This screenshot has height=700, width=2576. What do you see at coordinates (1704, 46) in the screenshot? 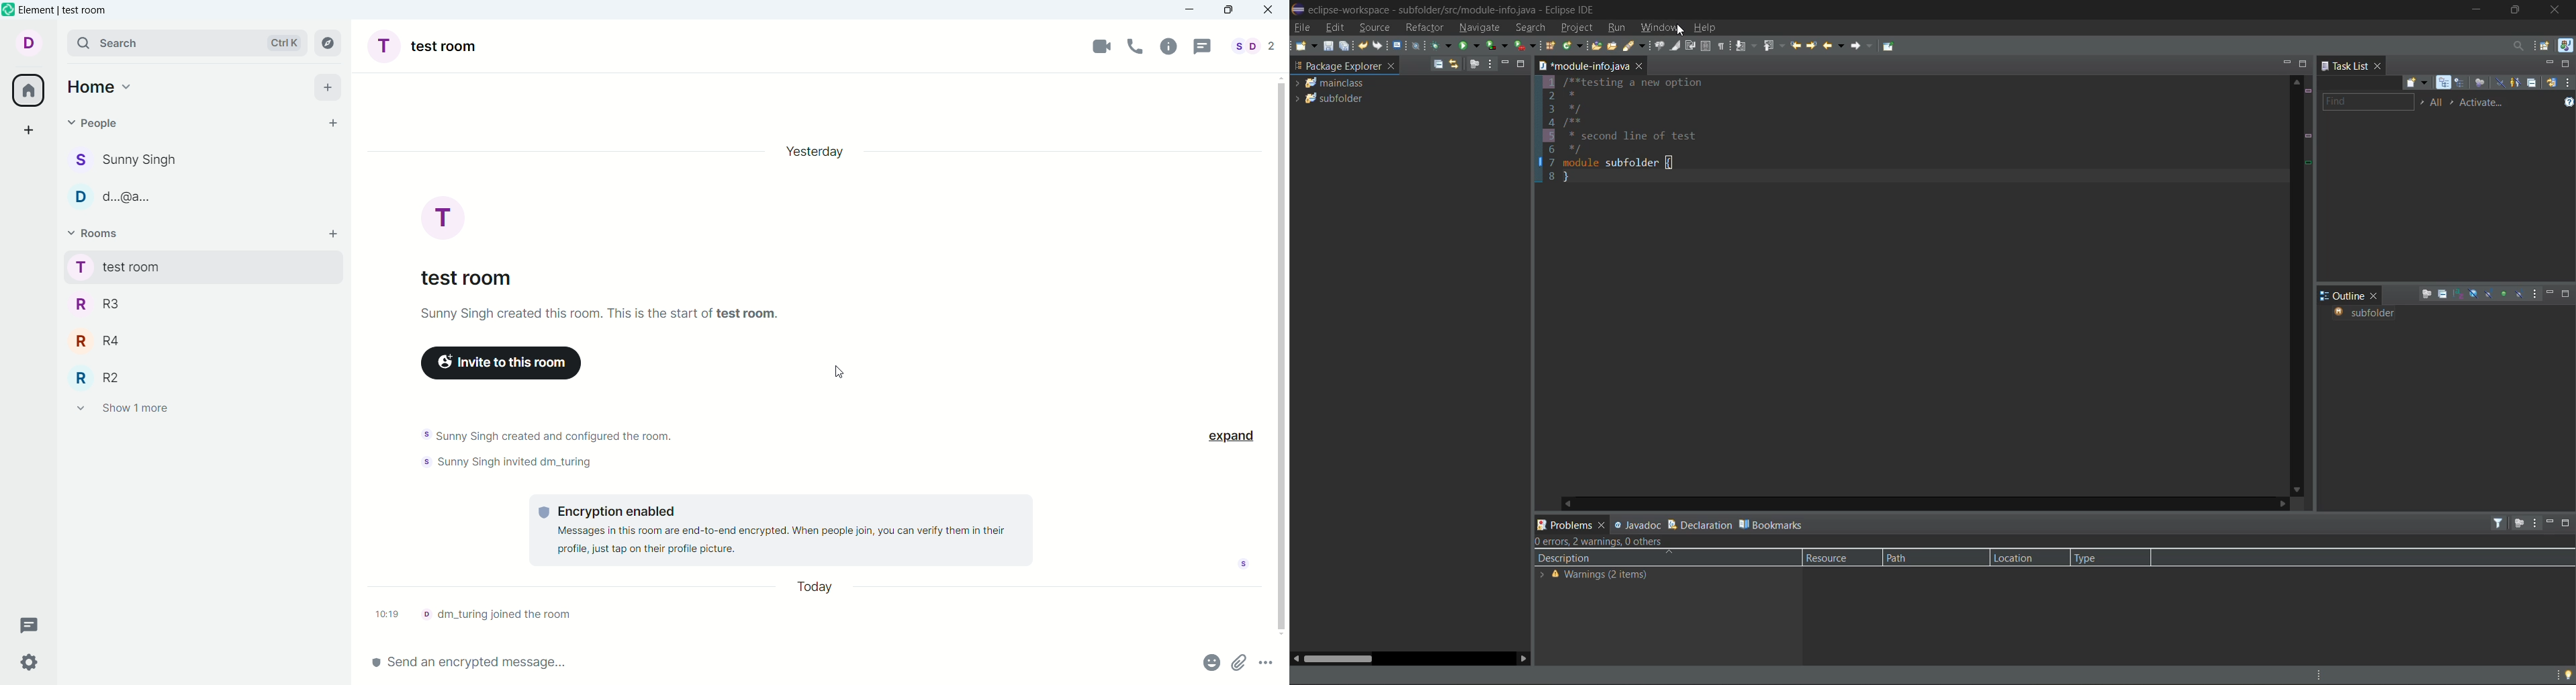
I see `toggle block selection` at bounding box center [1704, 46].